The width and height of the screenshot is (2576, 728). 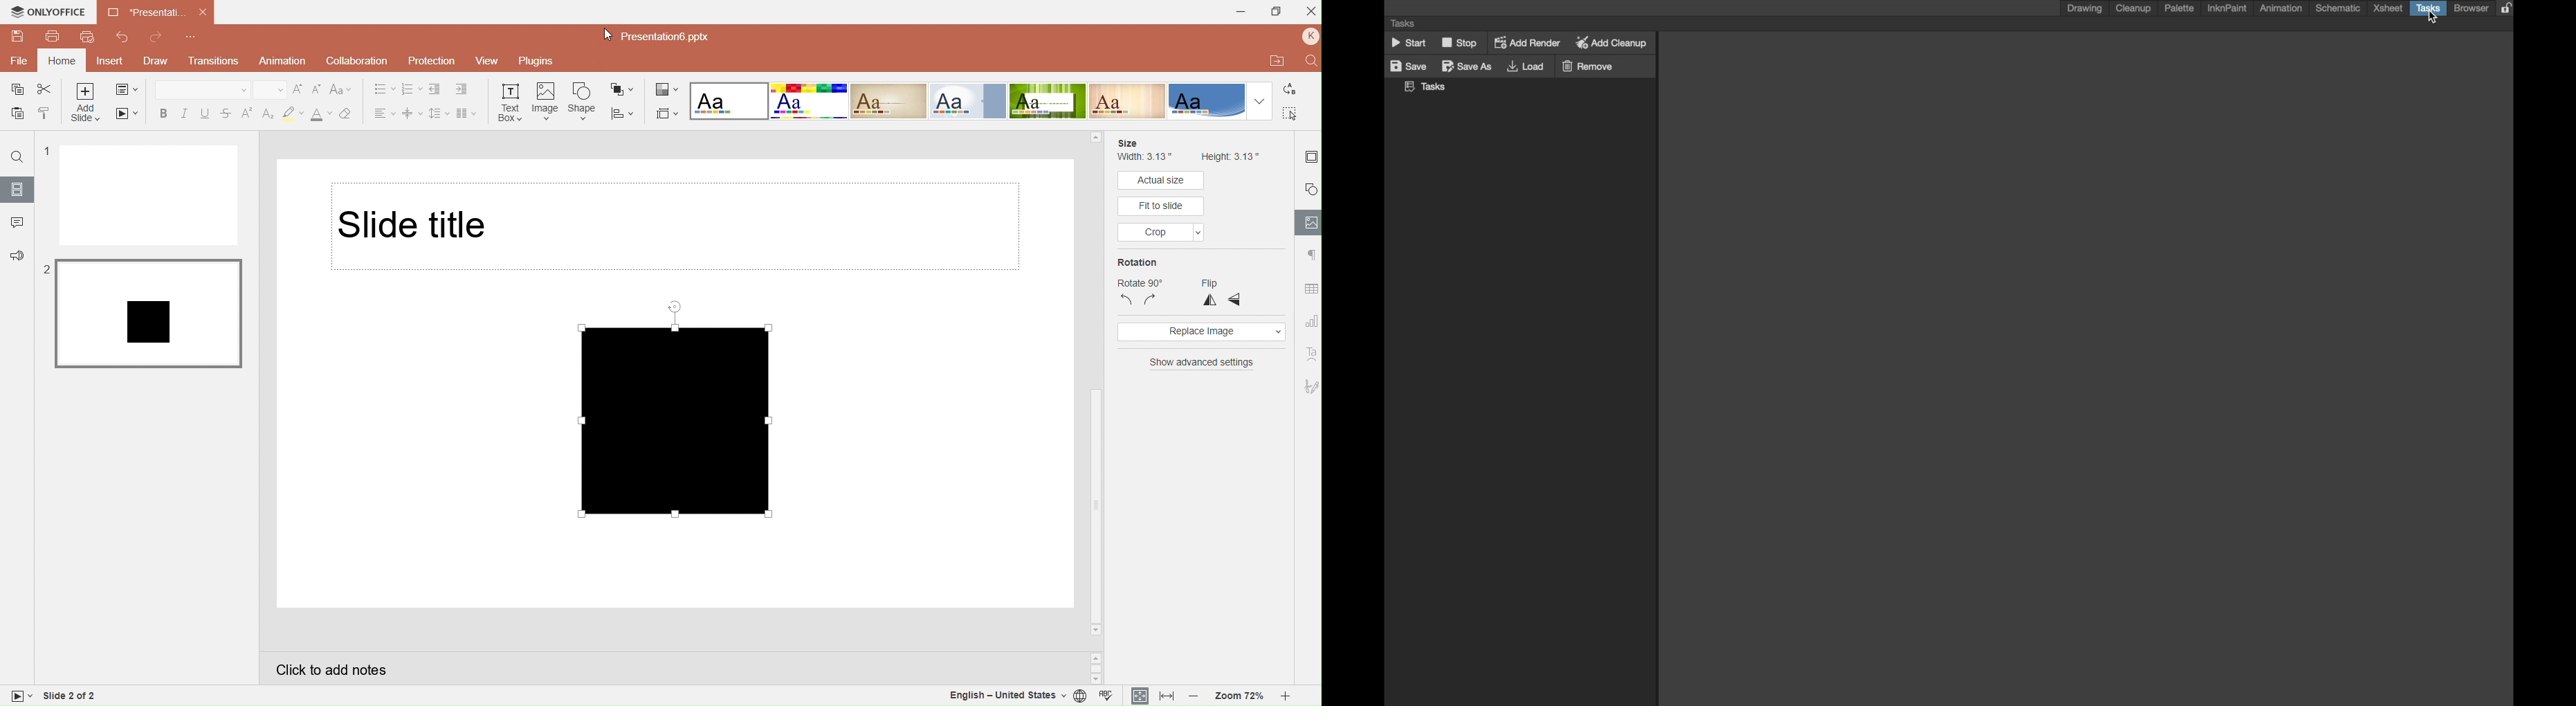 What do you see at coordinates (45, 152) in the screenshot?
I see `1` at bounding box center [45, 152].